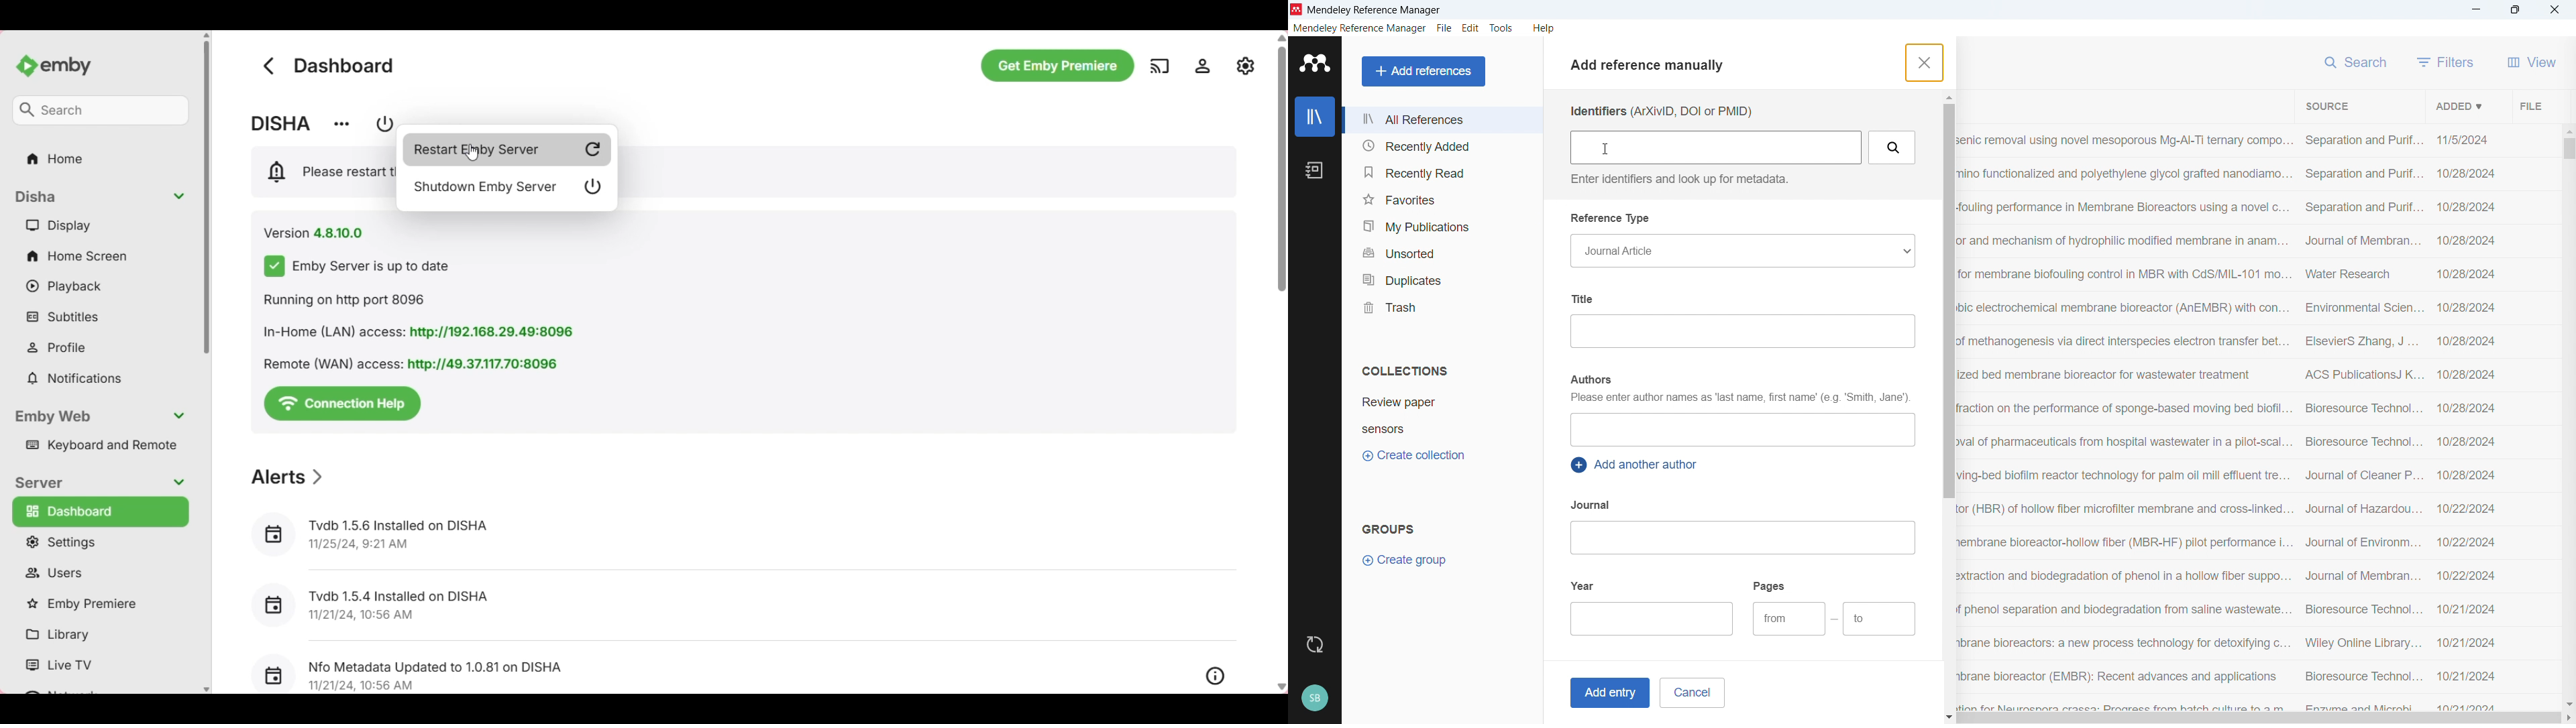 This screenshot has width=2576, height=728. I want to click on Tools , so click(1501, 28).